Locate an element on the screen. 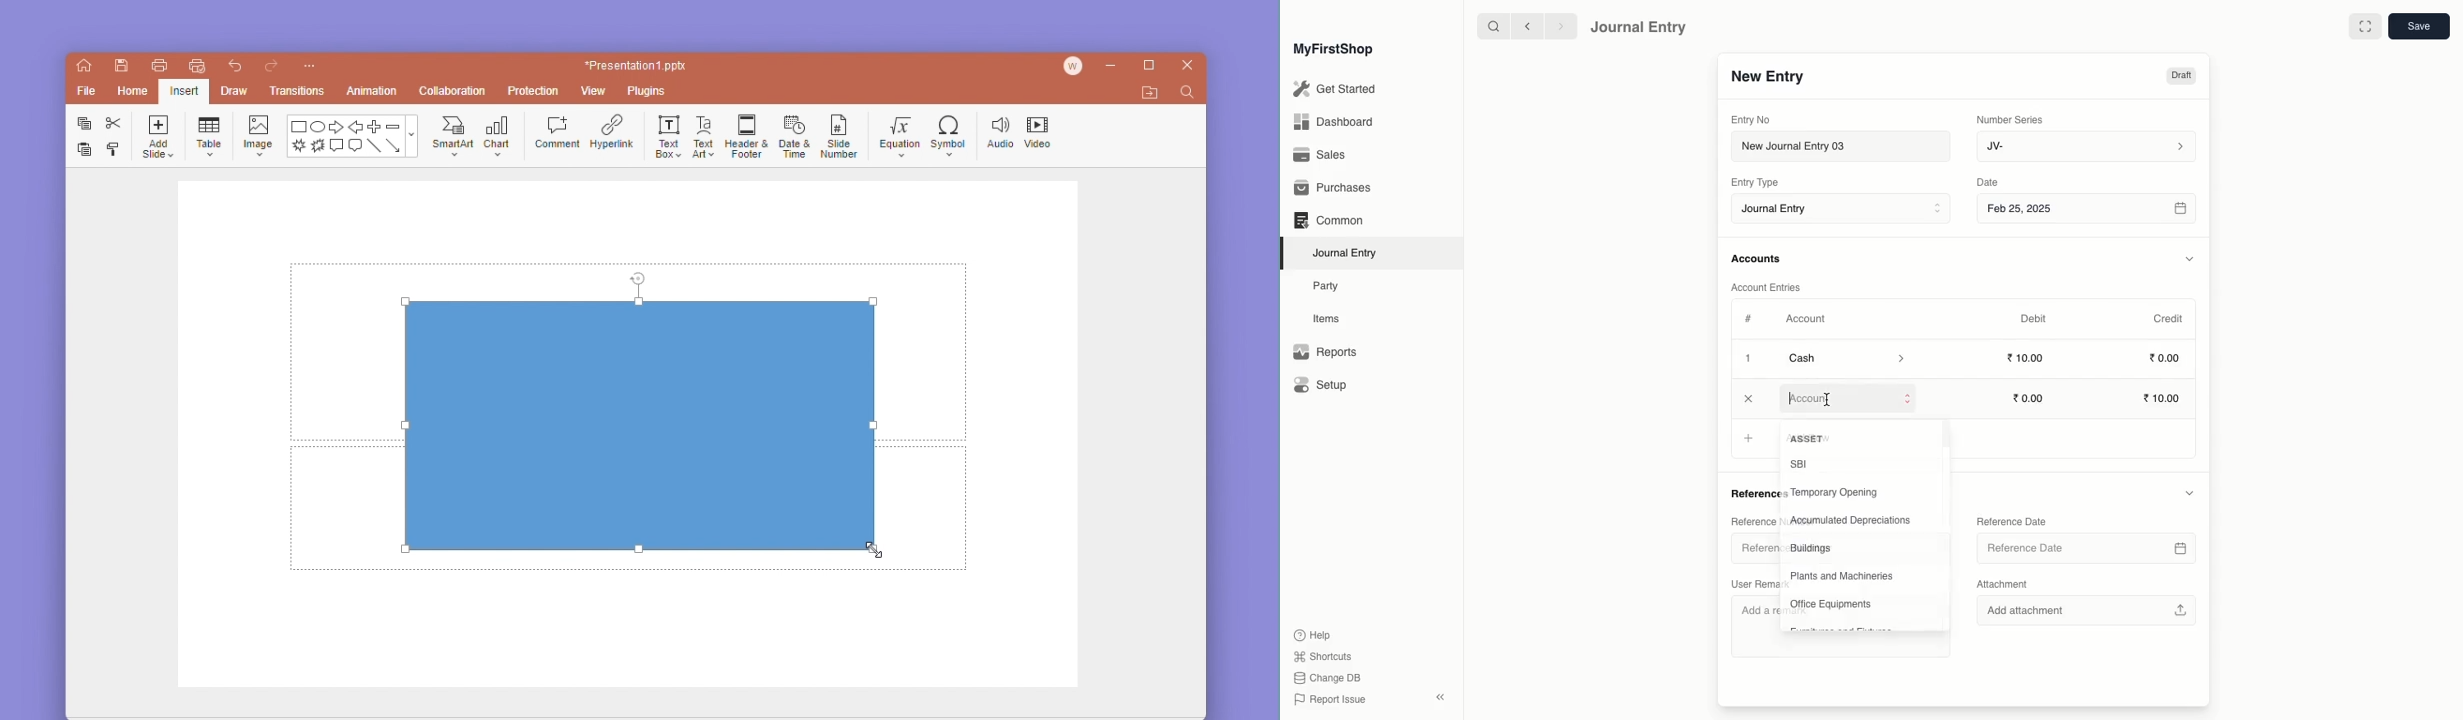 This screenshot has height=728, width=2464. Sales is located at coordinates (1320, 156).